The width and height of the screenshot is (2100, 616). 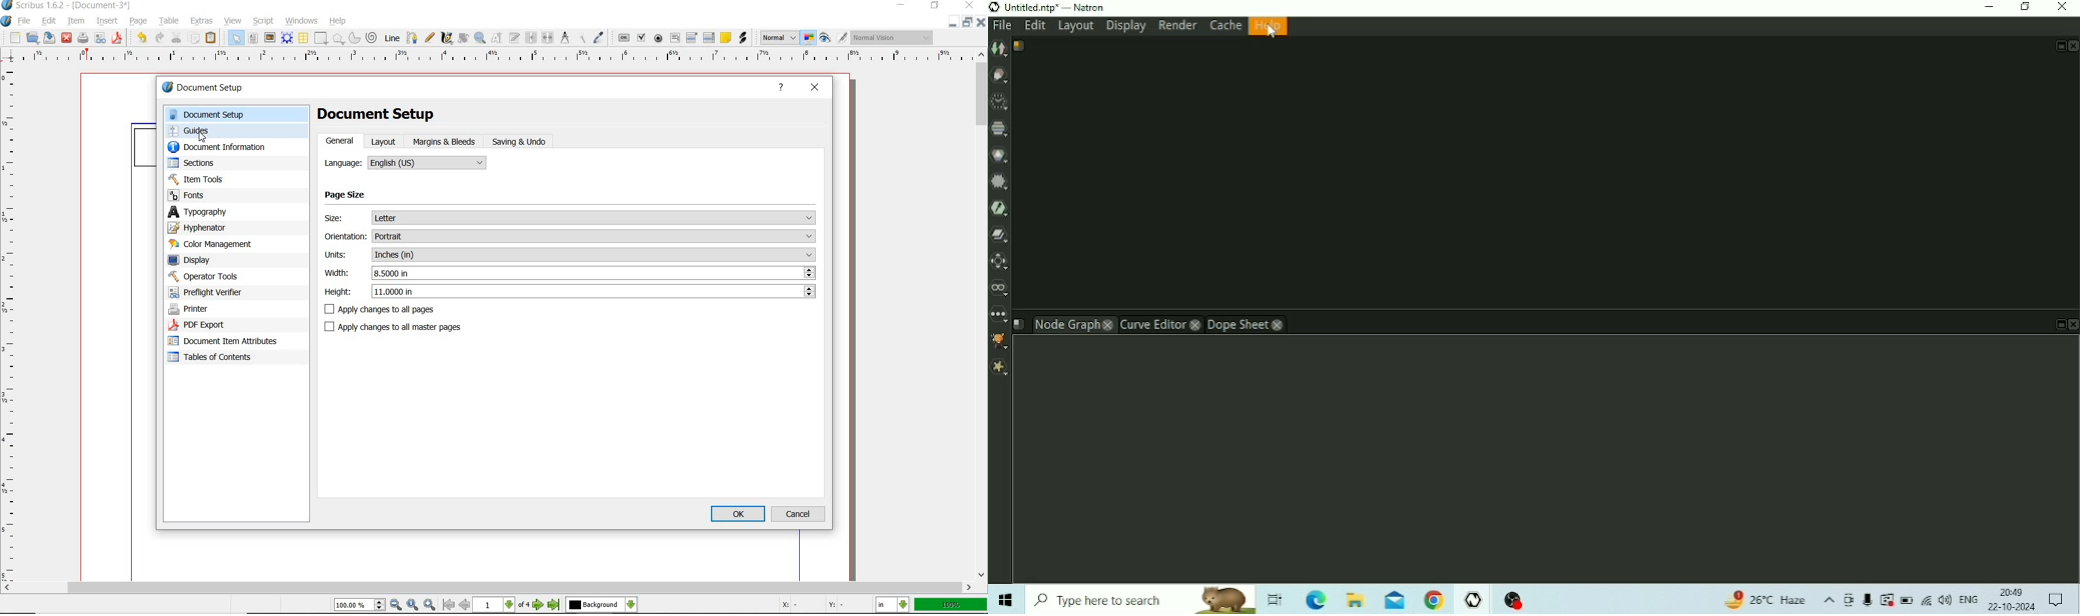 What do you see at coordinates (413, 605) in the screenshot?
I see `zoom to 100%` at bounding box center [413, 605].